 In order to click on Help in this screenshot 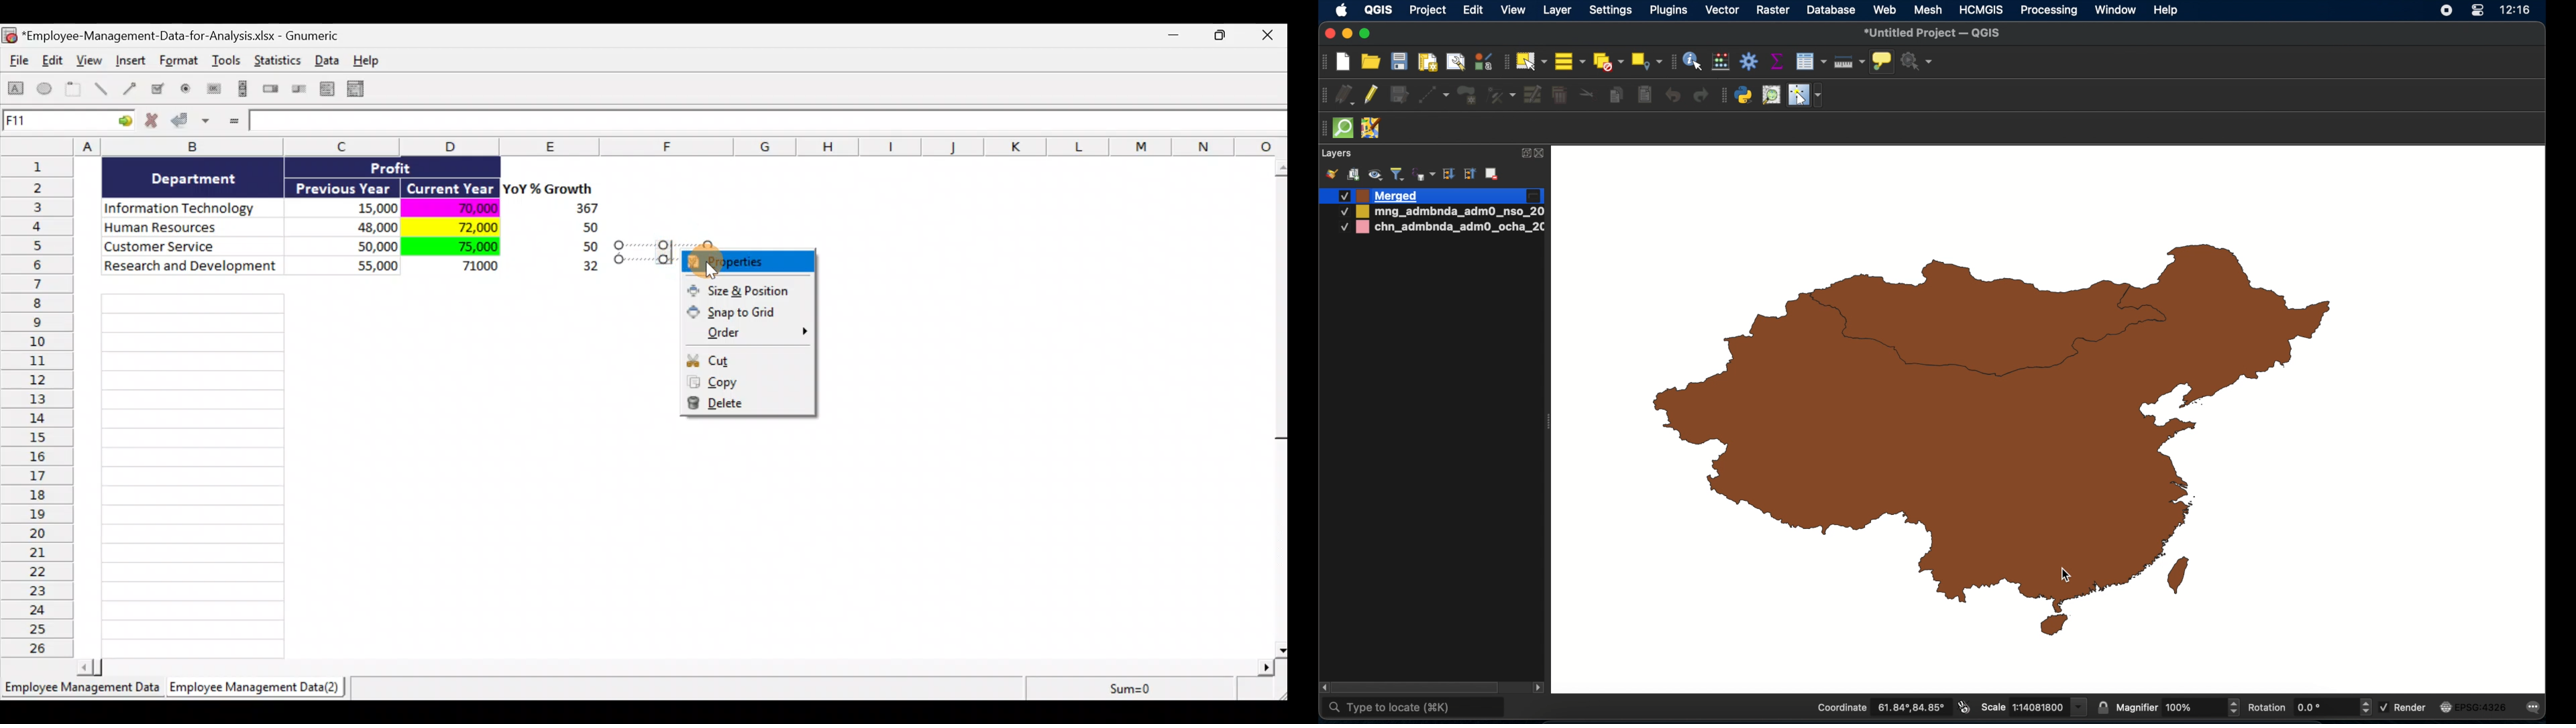, I will do `click(374, 60)`.